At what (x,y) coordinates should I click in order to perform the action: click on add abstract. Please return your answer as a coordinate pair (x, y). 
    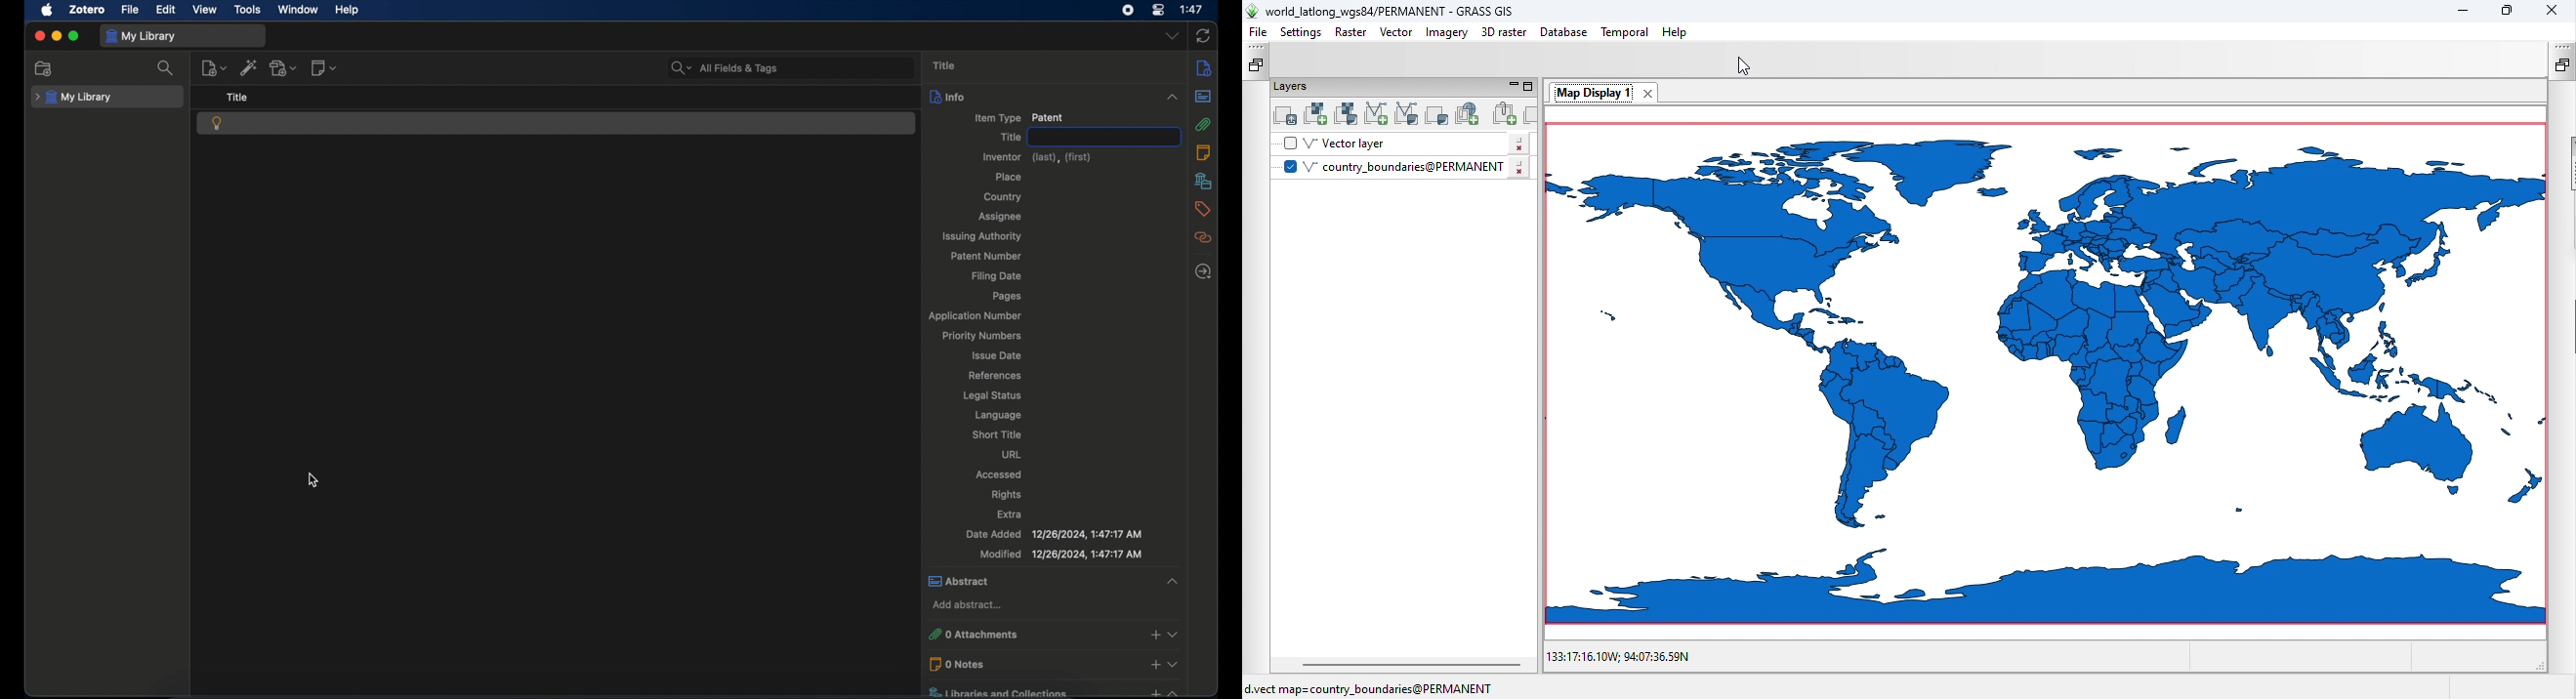
    Looking at the image, I should click on (970, 605).